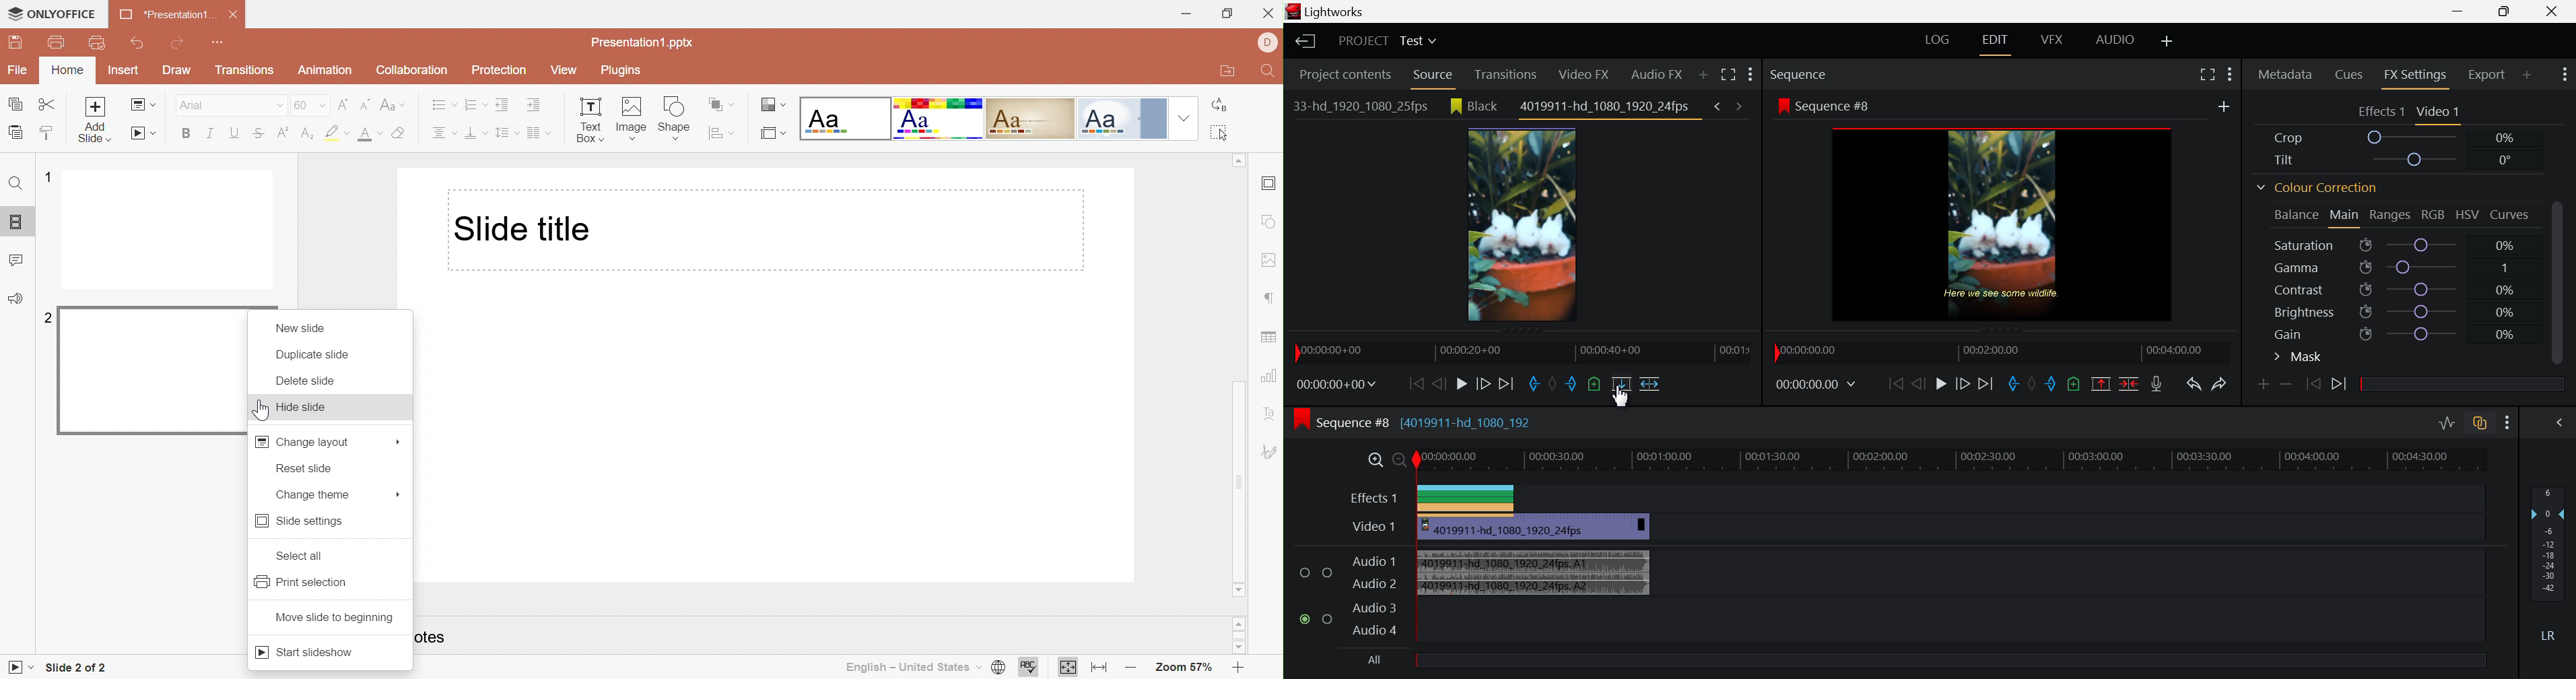  Describe the element at coordinates (1186, 13) in the screenshot. I see `Minimize` at that location.